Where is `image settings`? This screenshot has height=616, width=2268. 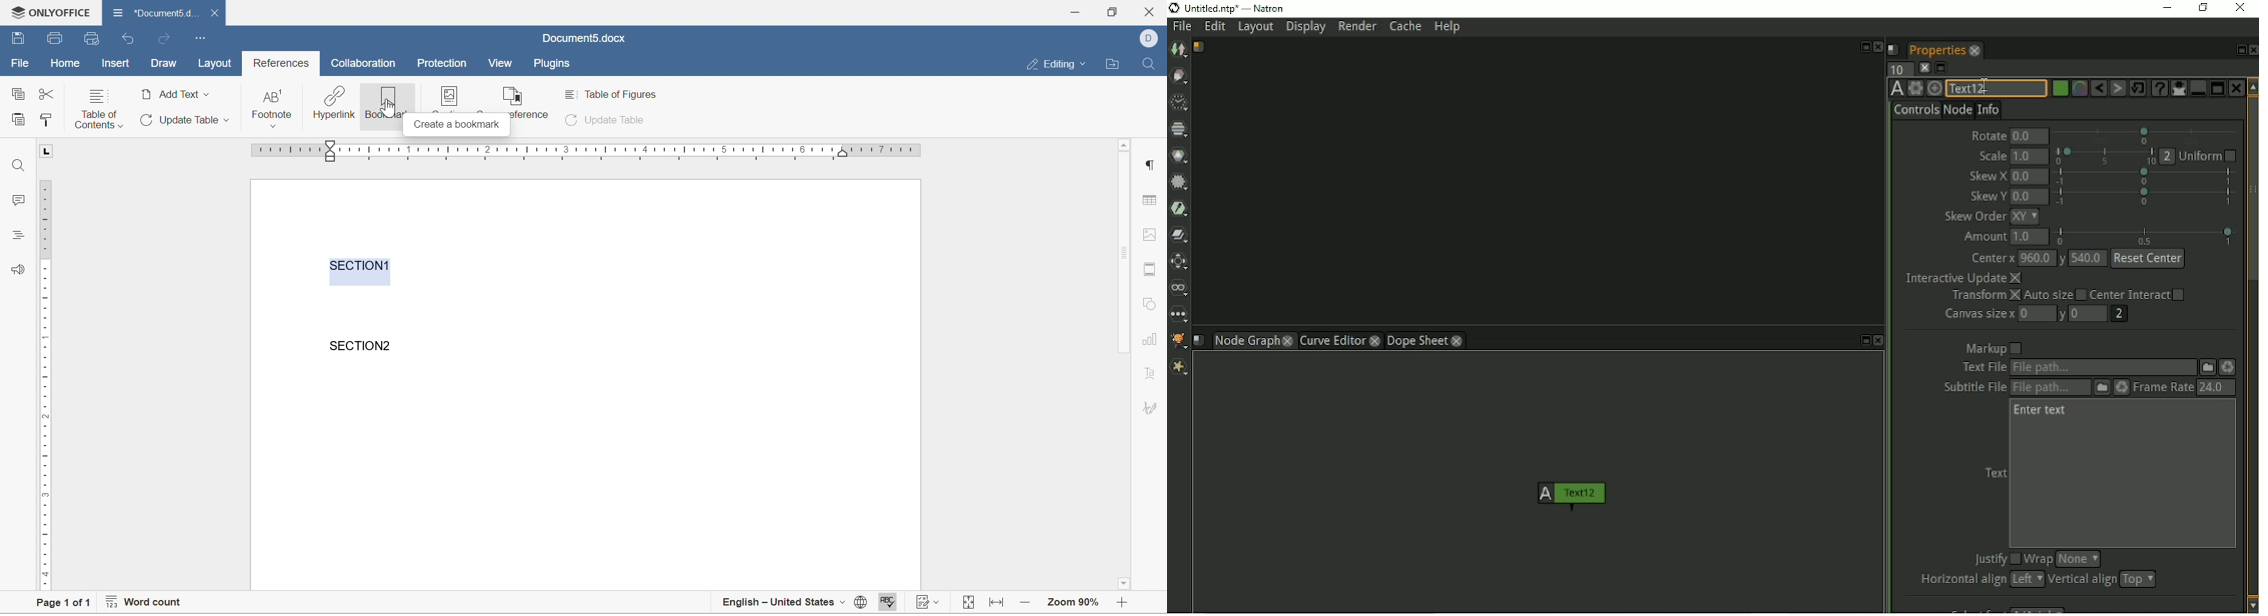
image settings is located at coordinates (1148, 234).